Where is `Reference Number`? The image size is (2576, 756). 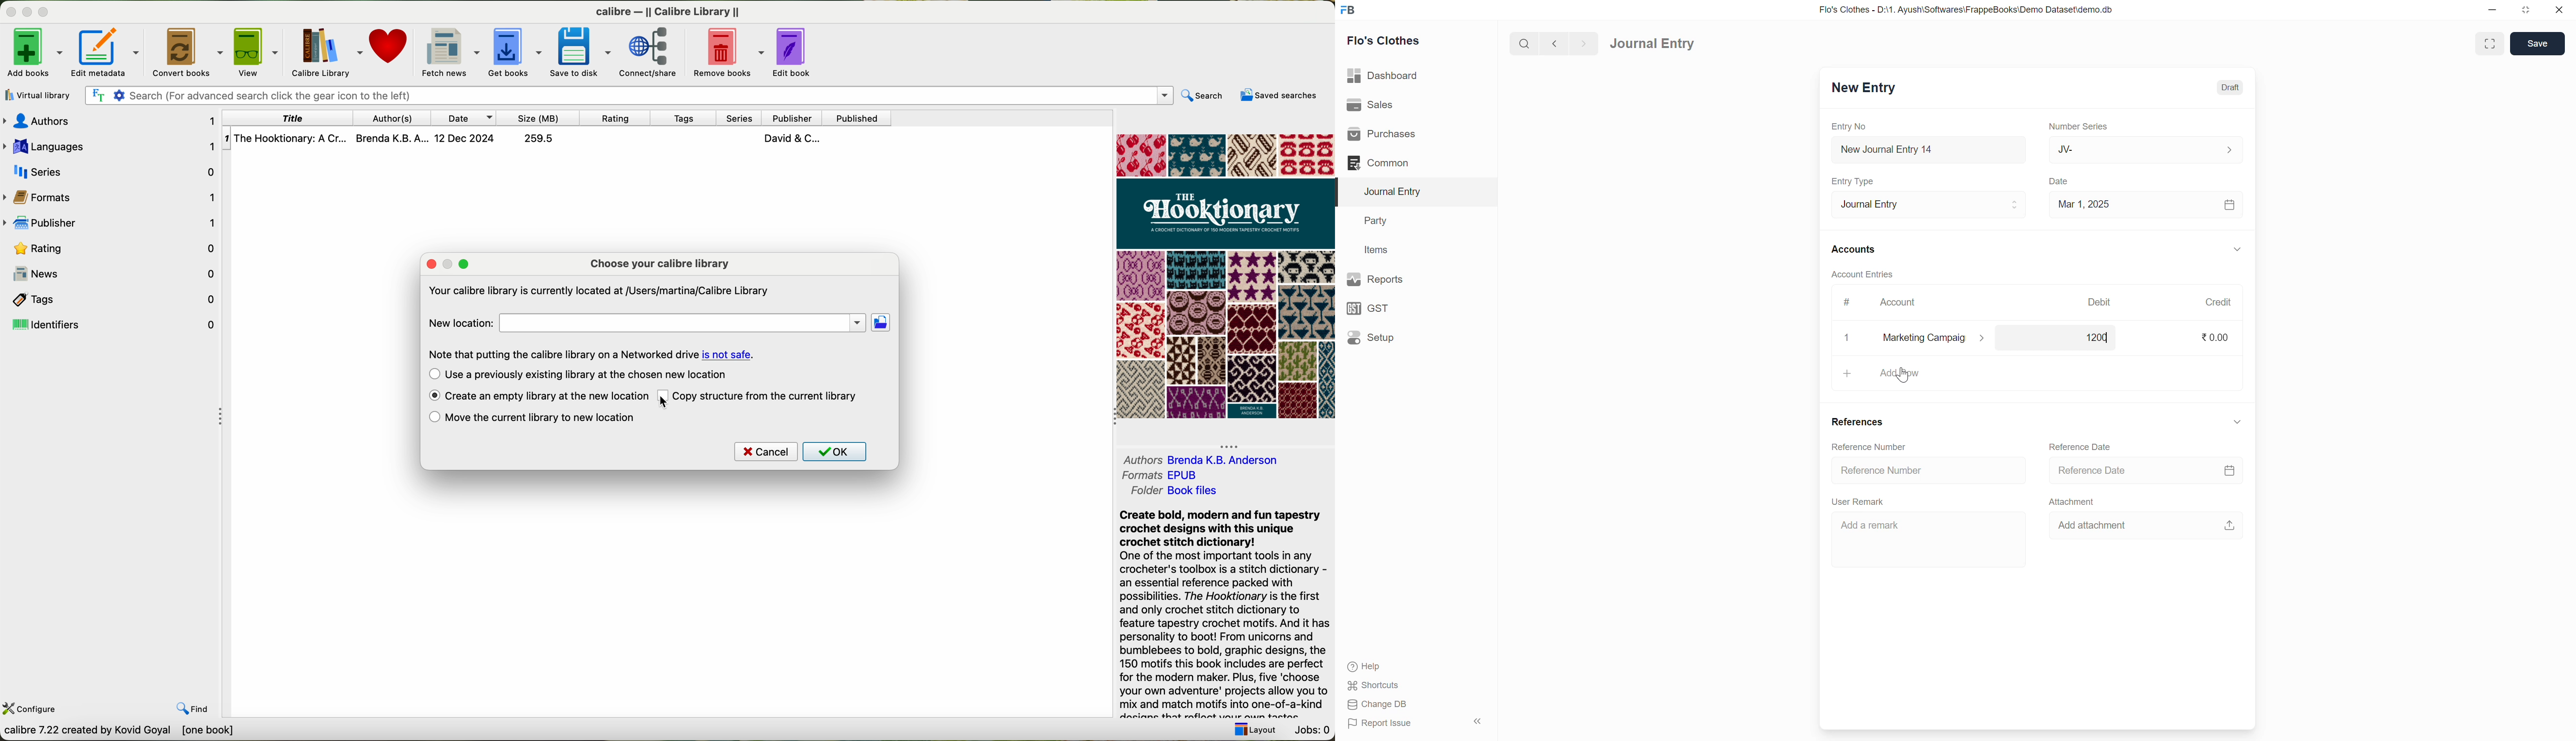
Reference Number is located at coordinates (1882, 469).